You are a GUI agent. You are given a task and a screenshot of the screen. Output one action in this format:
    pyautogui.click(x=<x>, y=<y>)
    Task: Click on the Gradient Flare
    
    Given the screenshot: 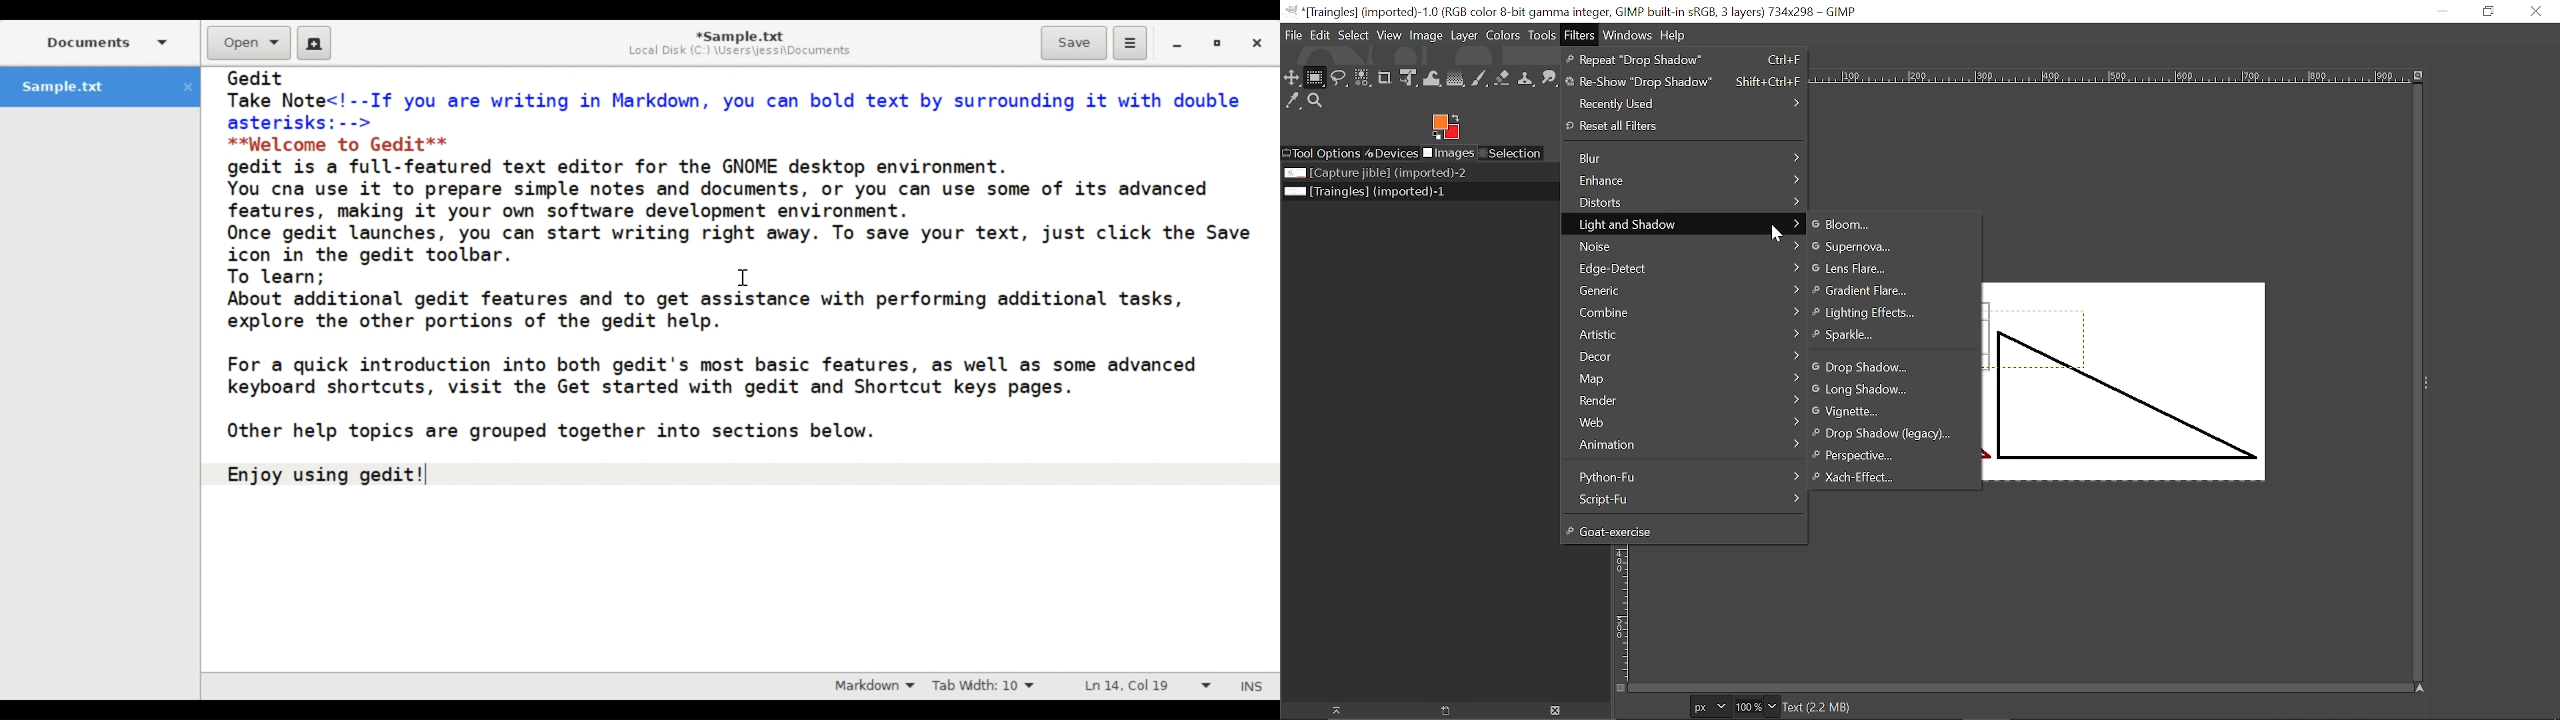 What is the action you would take?
    pyautogui.click(x=1885, y=291)
    